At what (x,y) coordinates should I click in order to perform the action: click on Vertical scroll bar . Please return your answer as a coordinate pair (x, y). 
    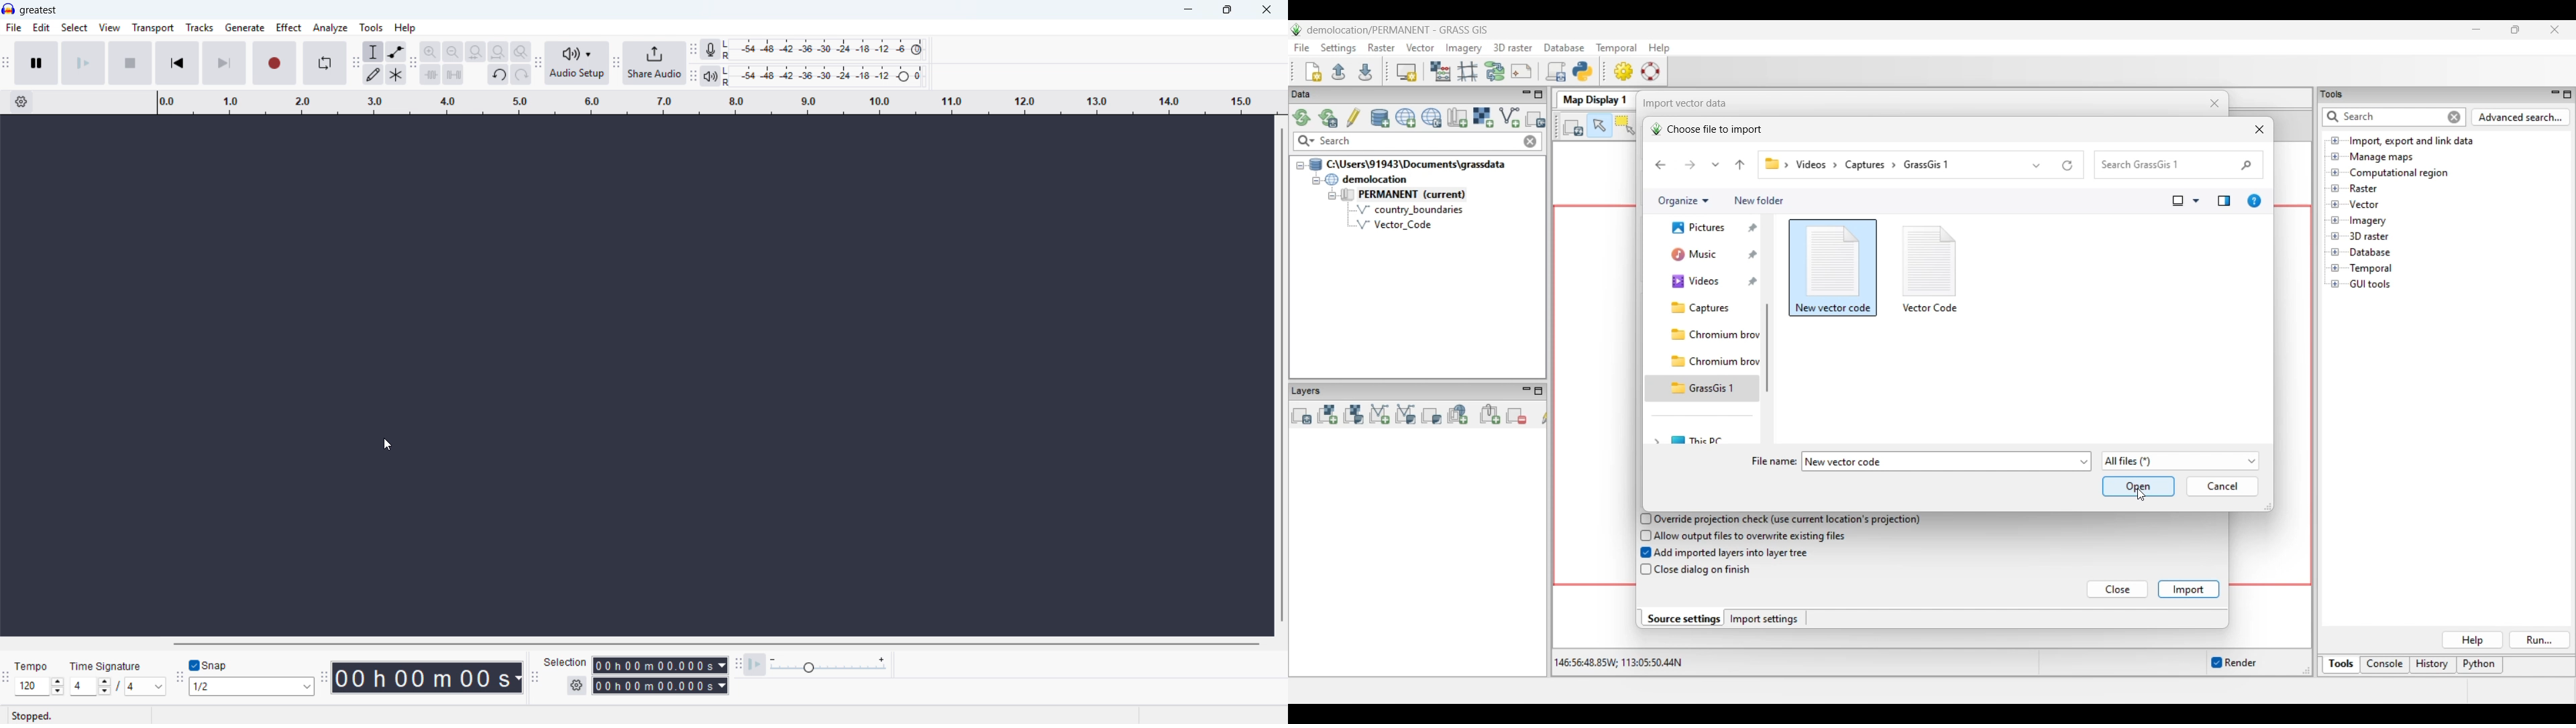
    Looking at the image, I should click on (1282, 375).